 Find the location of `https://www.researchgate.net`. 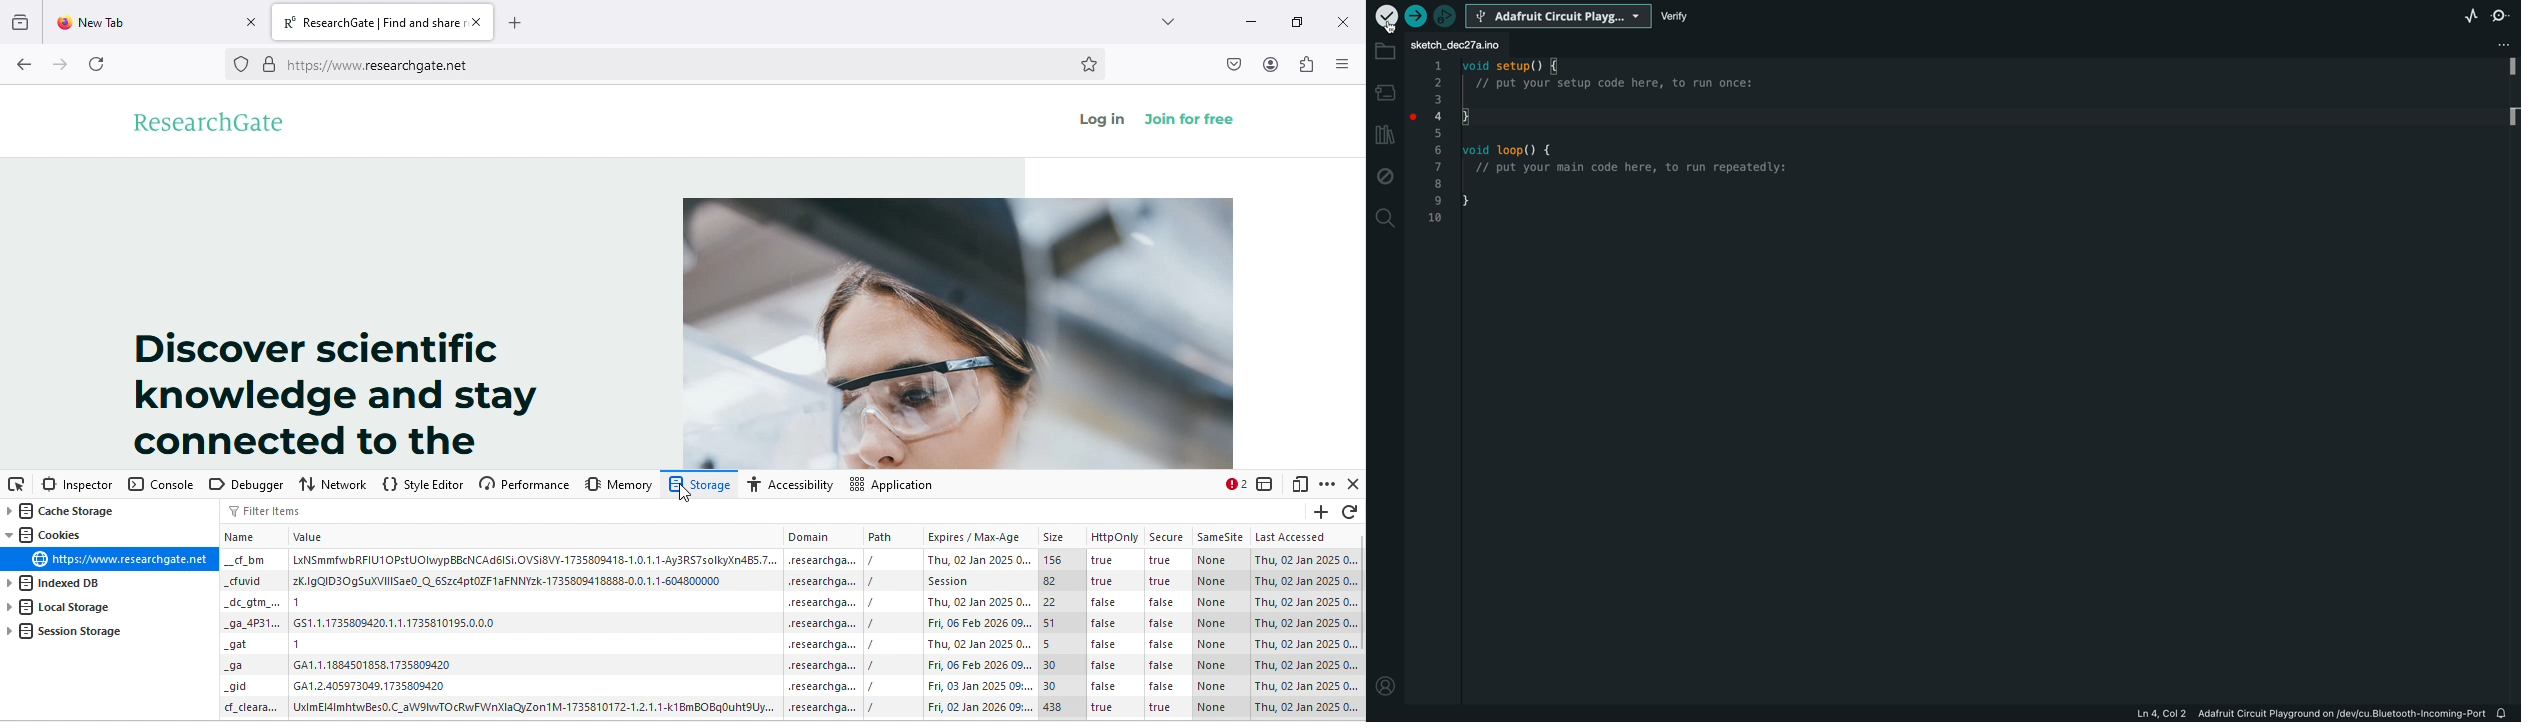

https://www.researchgate.net is located at coordinates (675, 63).